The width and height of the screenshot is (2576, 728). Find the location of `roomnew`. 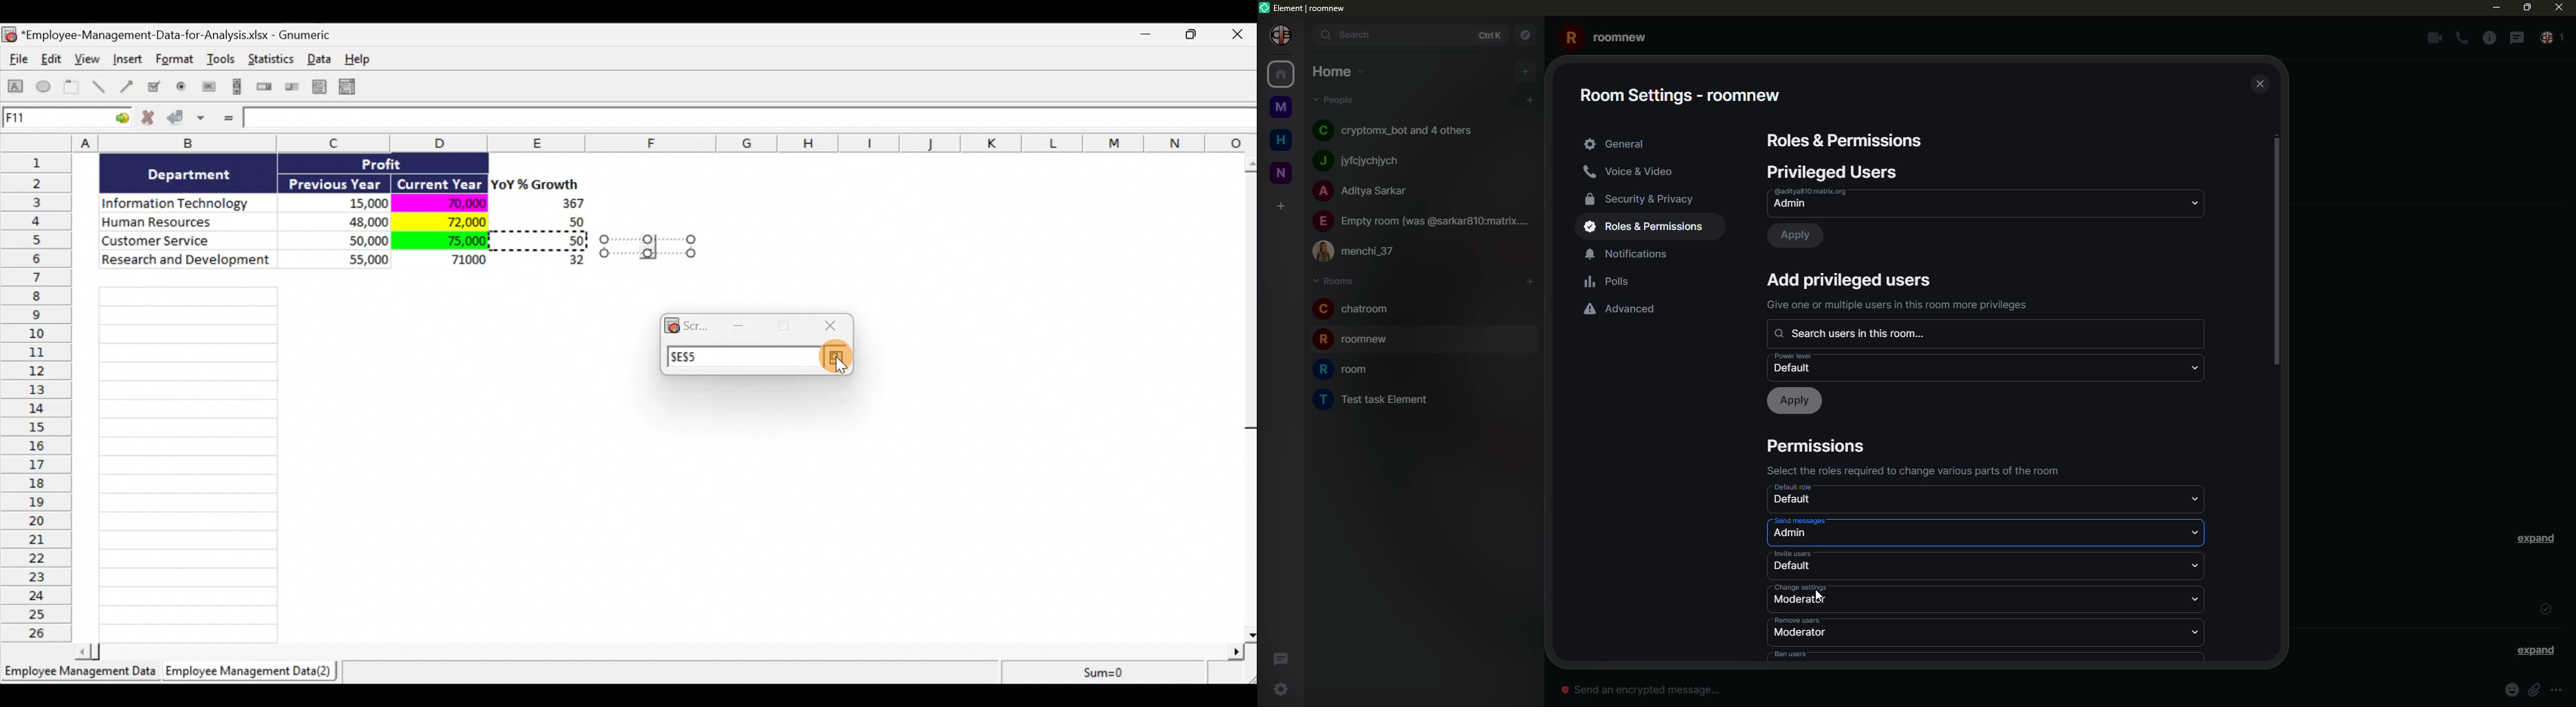

roomnew is located at coordinates (1609, 36).